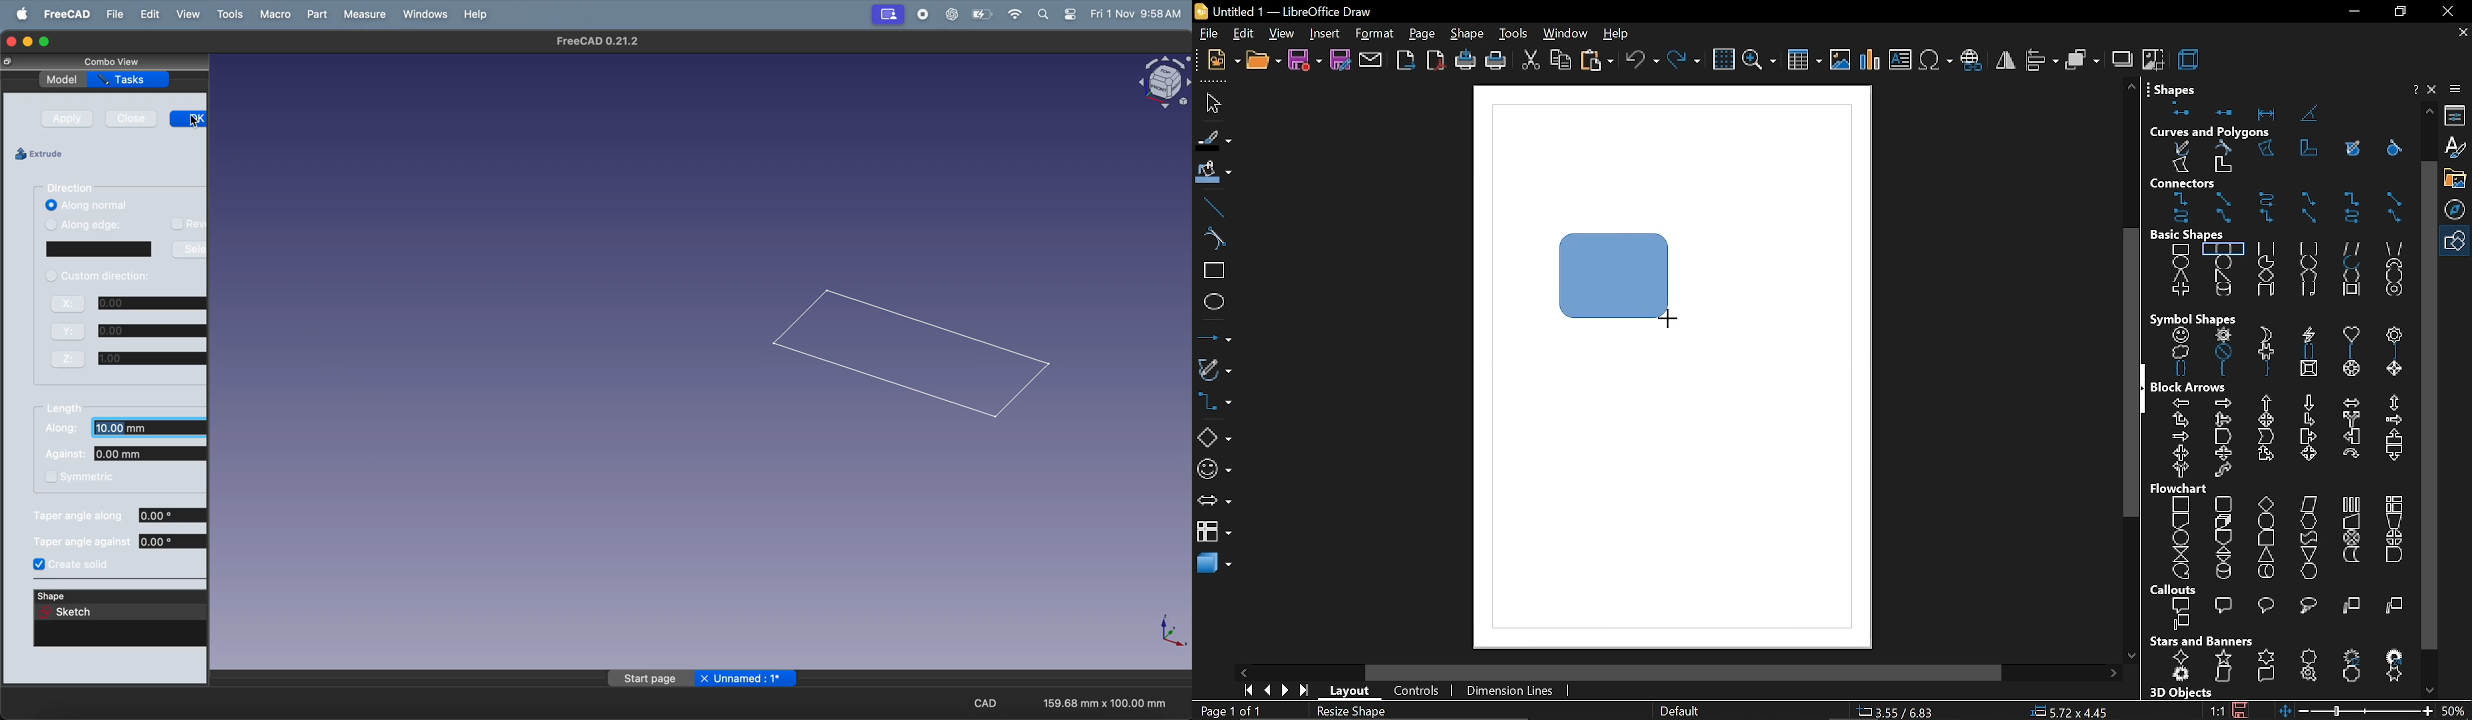 The image size is (2492, 728). I want to click on windows, so click(421, 15).